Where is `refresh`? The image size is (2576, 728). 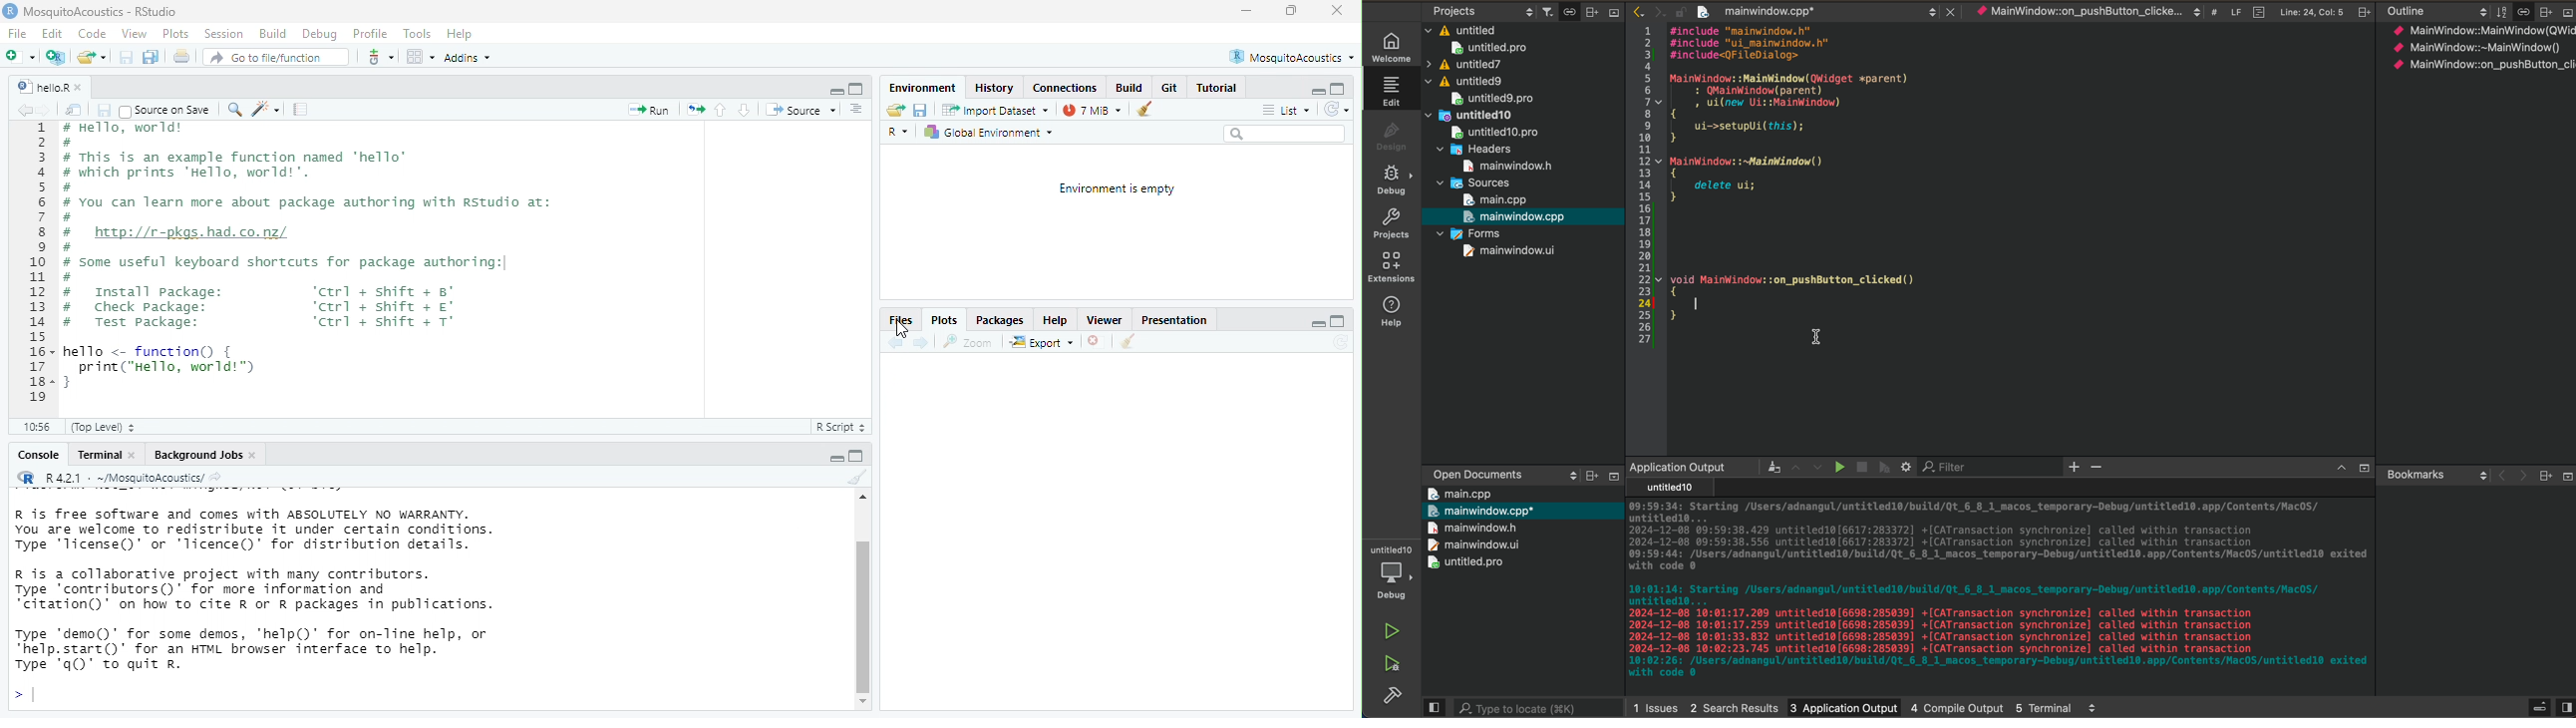
refresh is located at coordinates (1339, 111).